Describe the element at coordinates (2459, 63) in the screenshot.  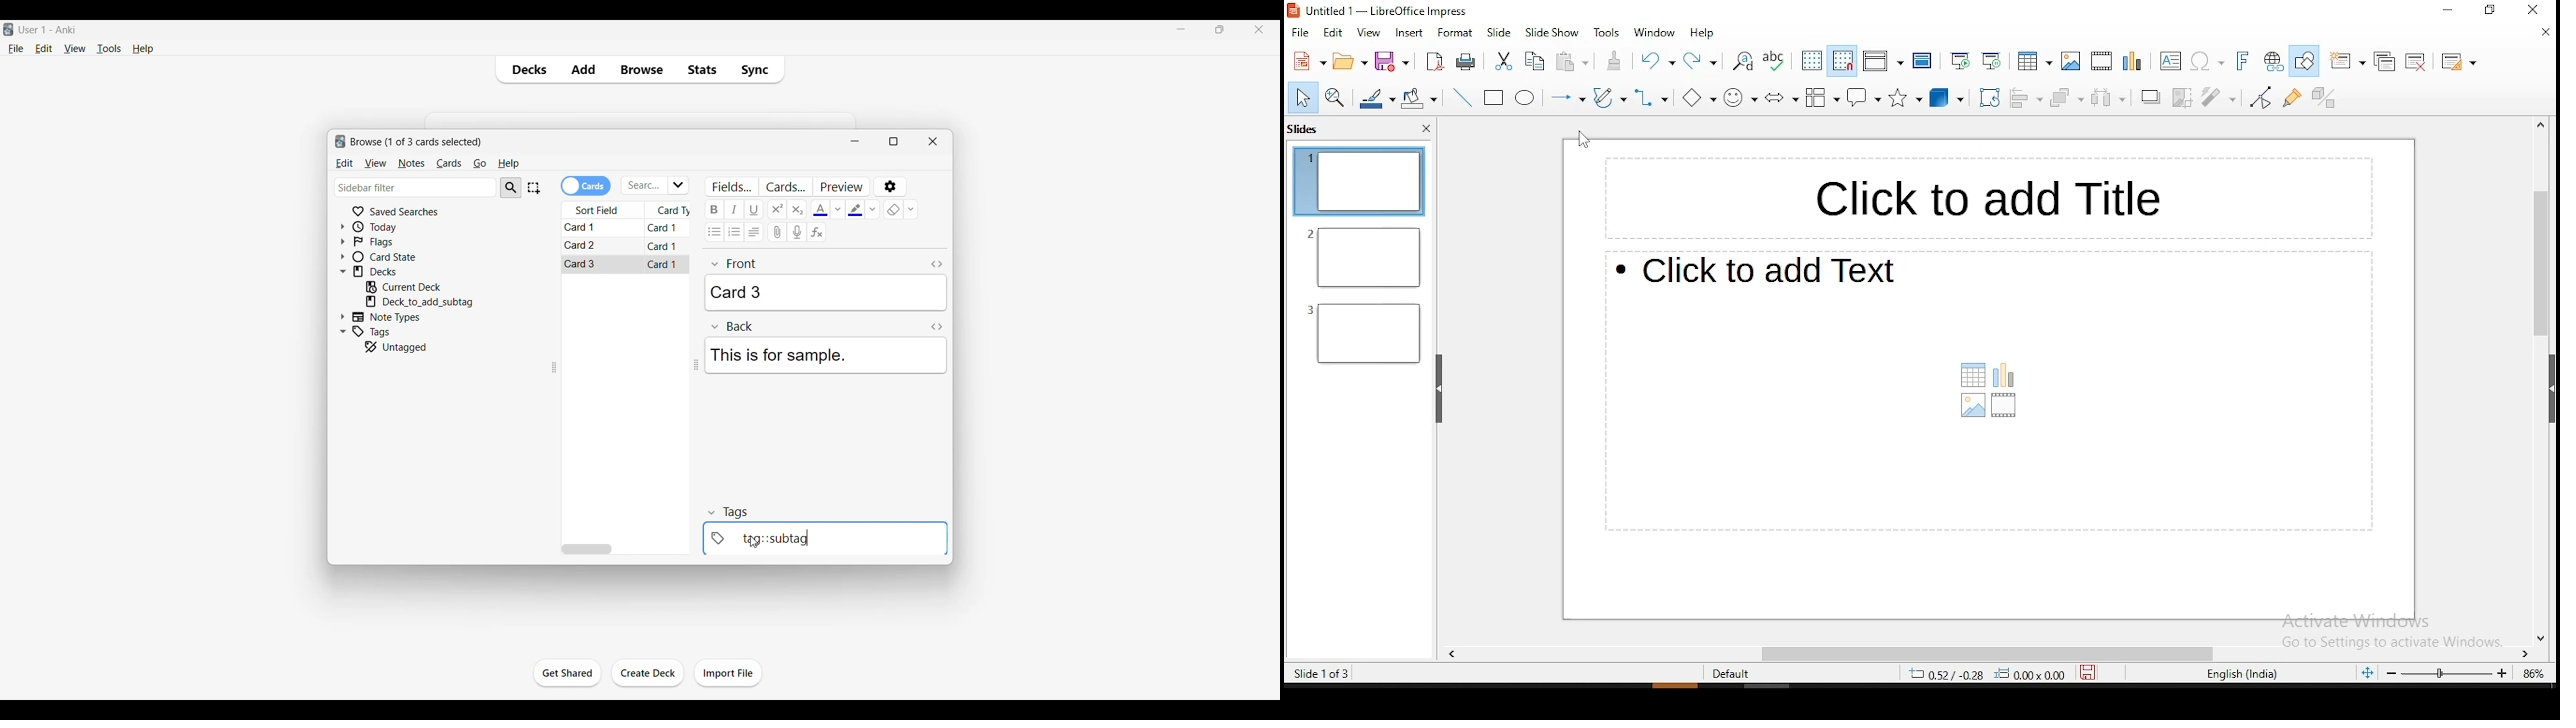
I see ` slide layout` at that location.